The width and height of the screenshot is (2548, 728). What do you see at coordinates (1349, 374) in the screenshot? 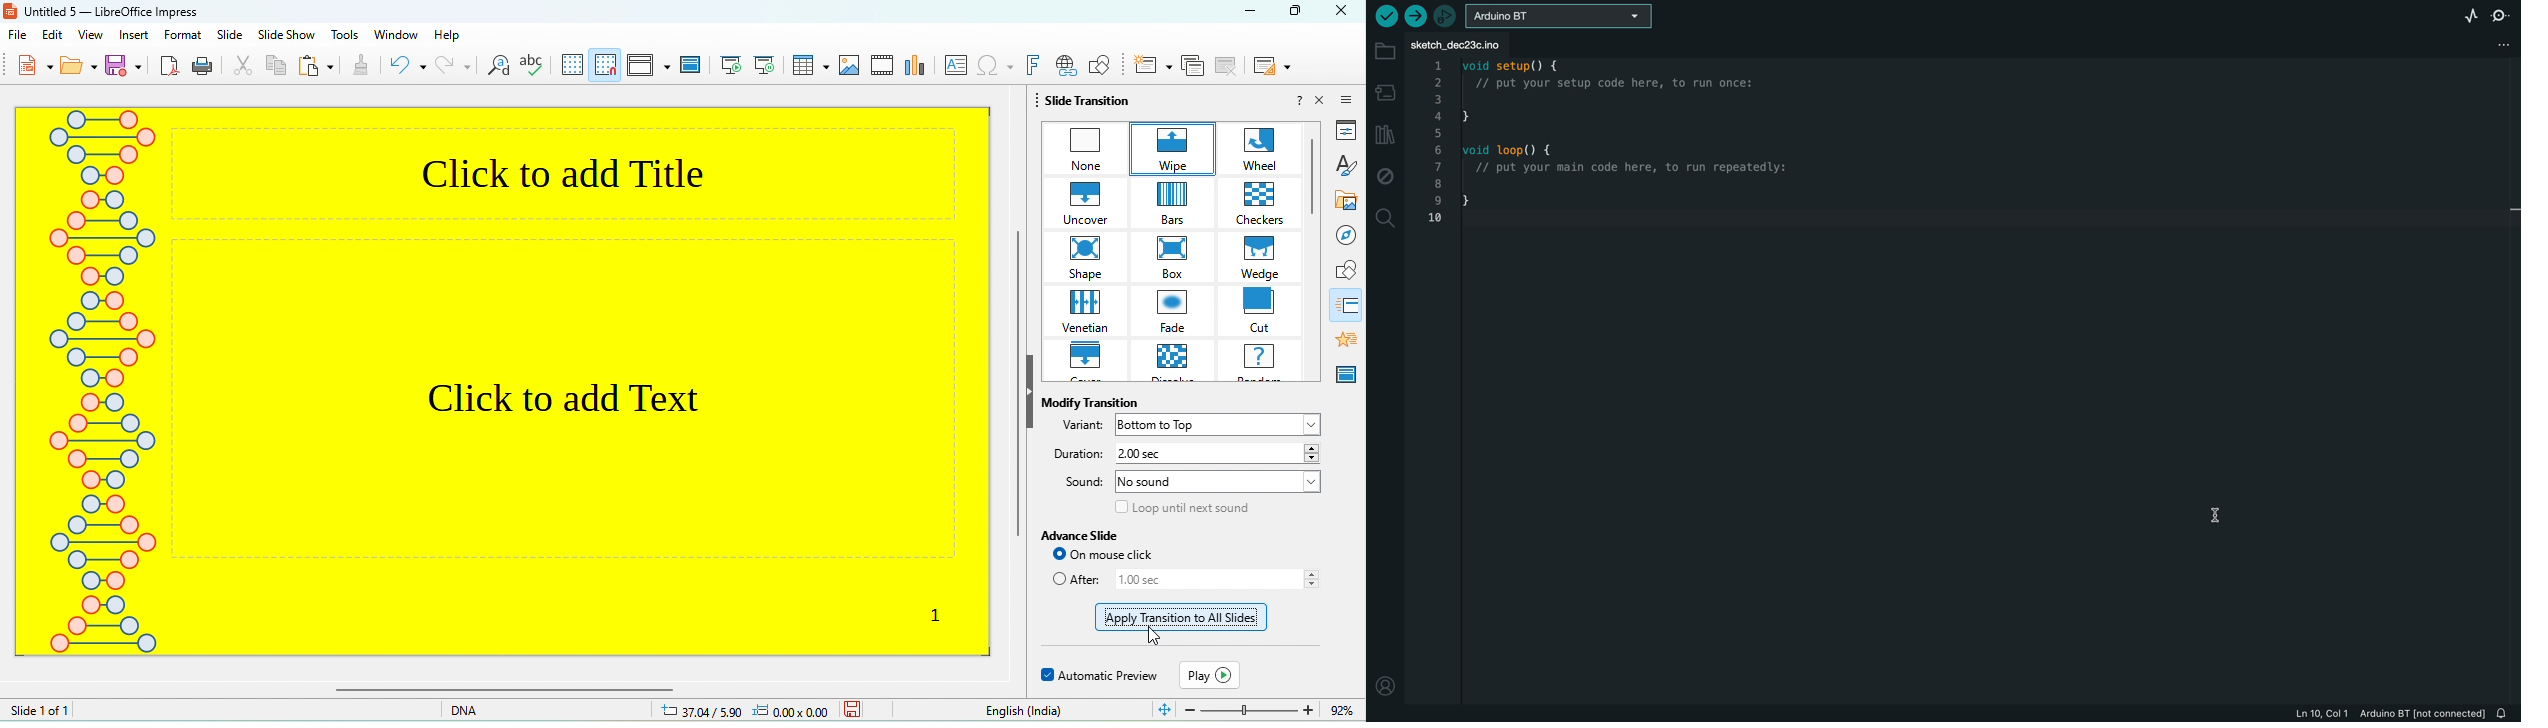
I see `master slide` at bounding box center [1349, 374].